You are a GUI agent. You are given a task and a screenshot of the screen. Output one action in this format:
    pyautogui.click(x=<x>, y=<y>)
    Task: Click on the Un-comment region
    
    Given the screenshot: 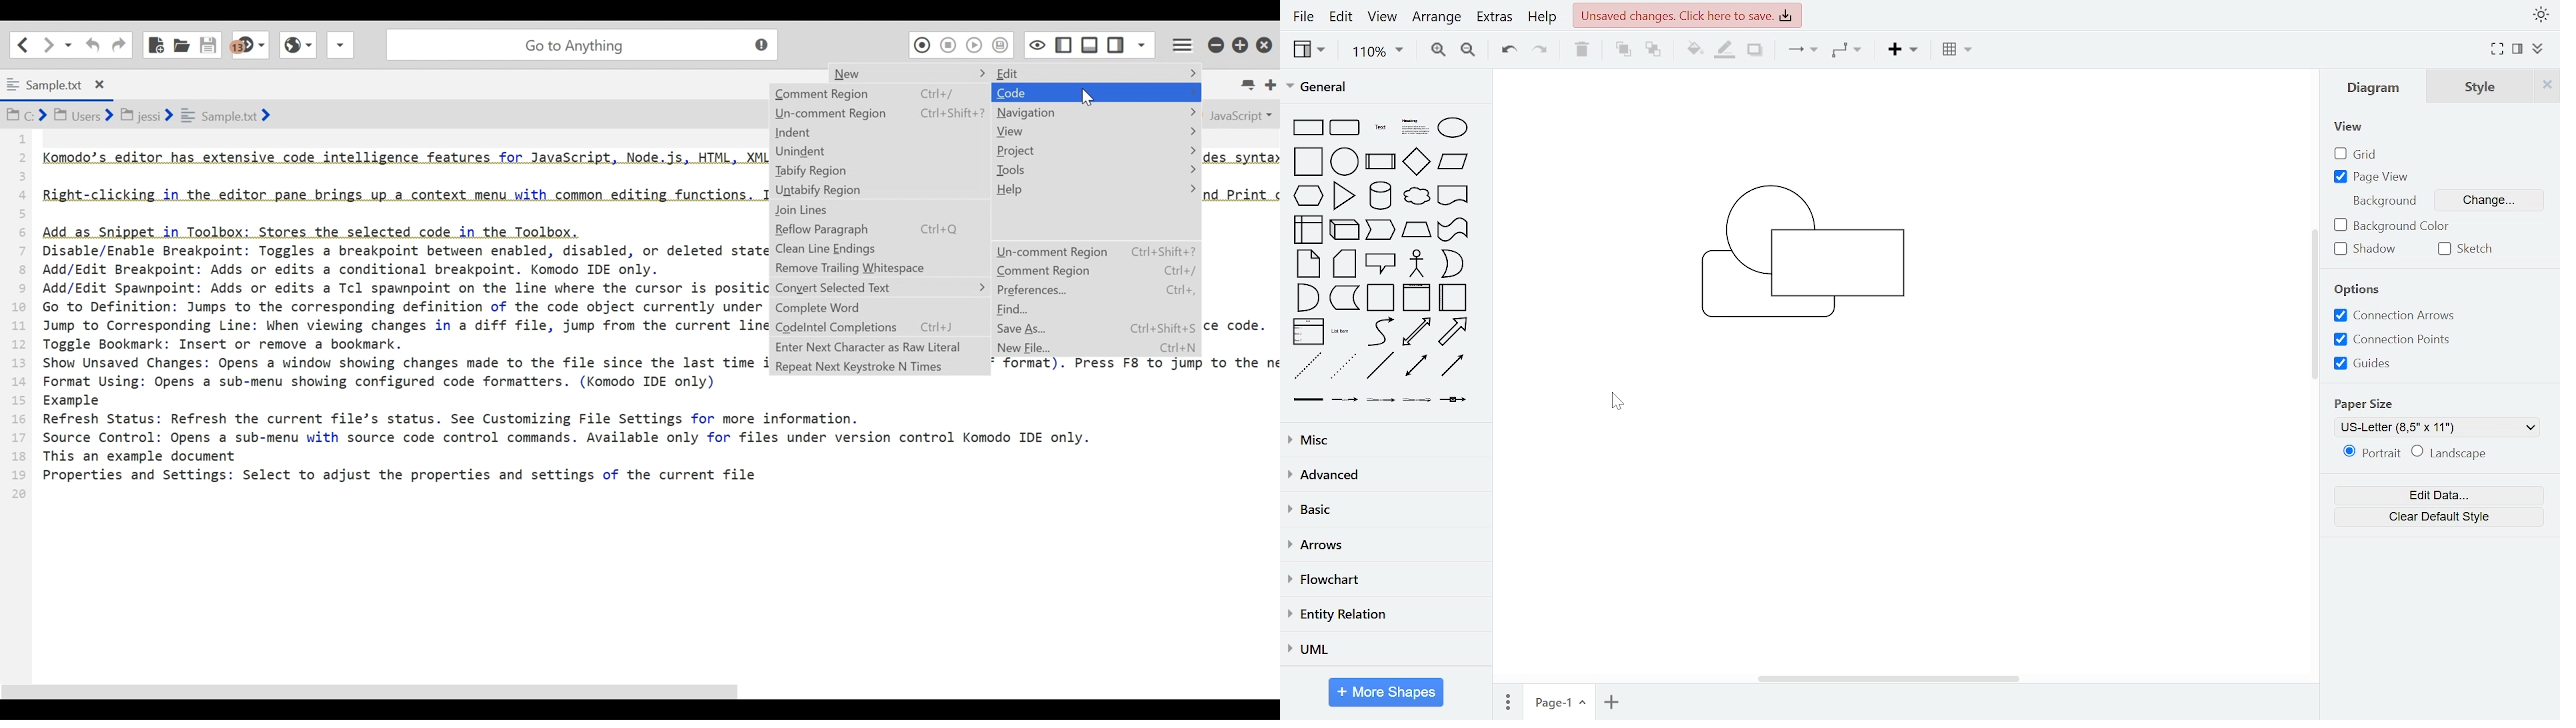 What is the action you would take?
    pyautogui.click(x=1095, y=251)
    